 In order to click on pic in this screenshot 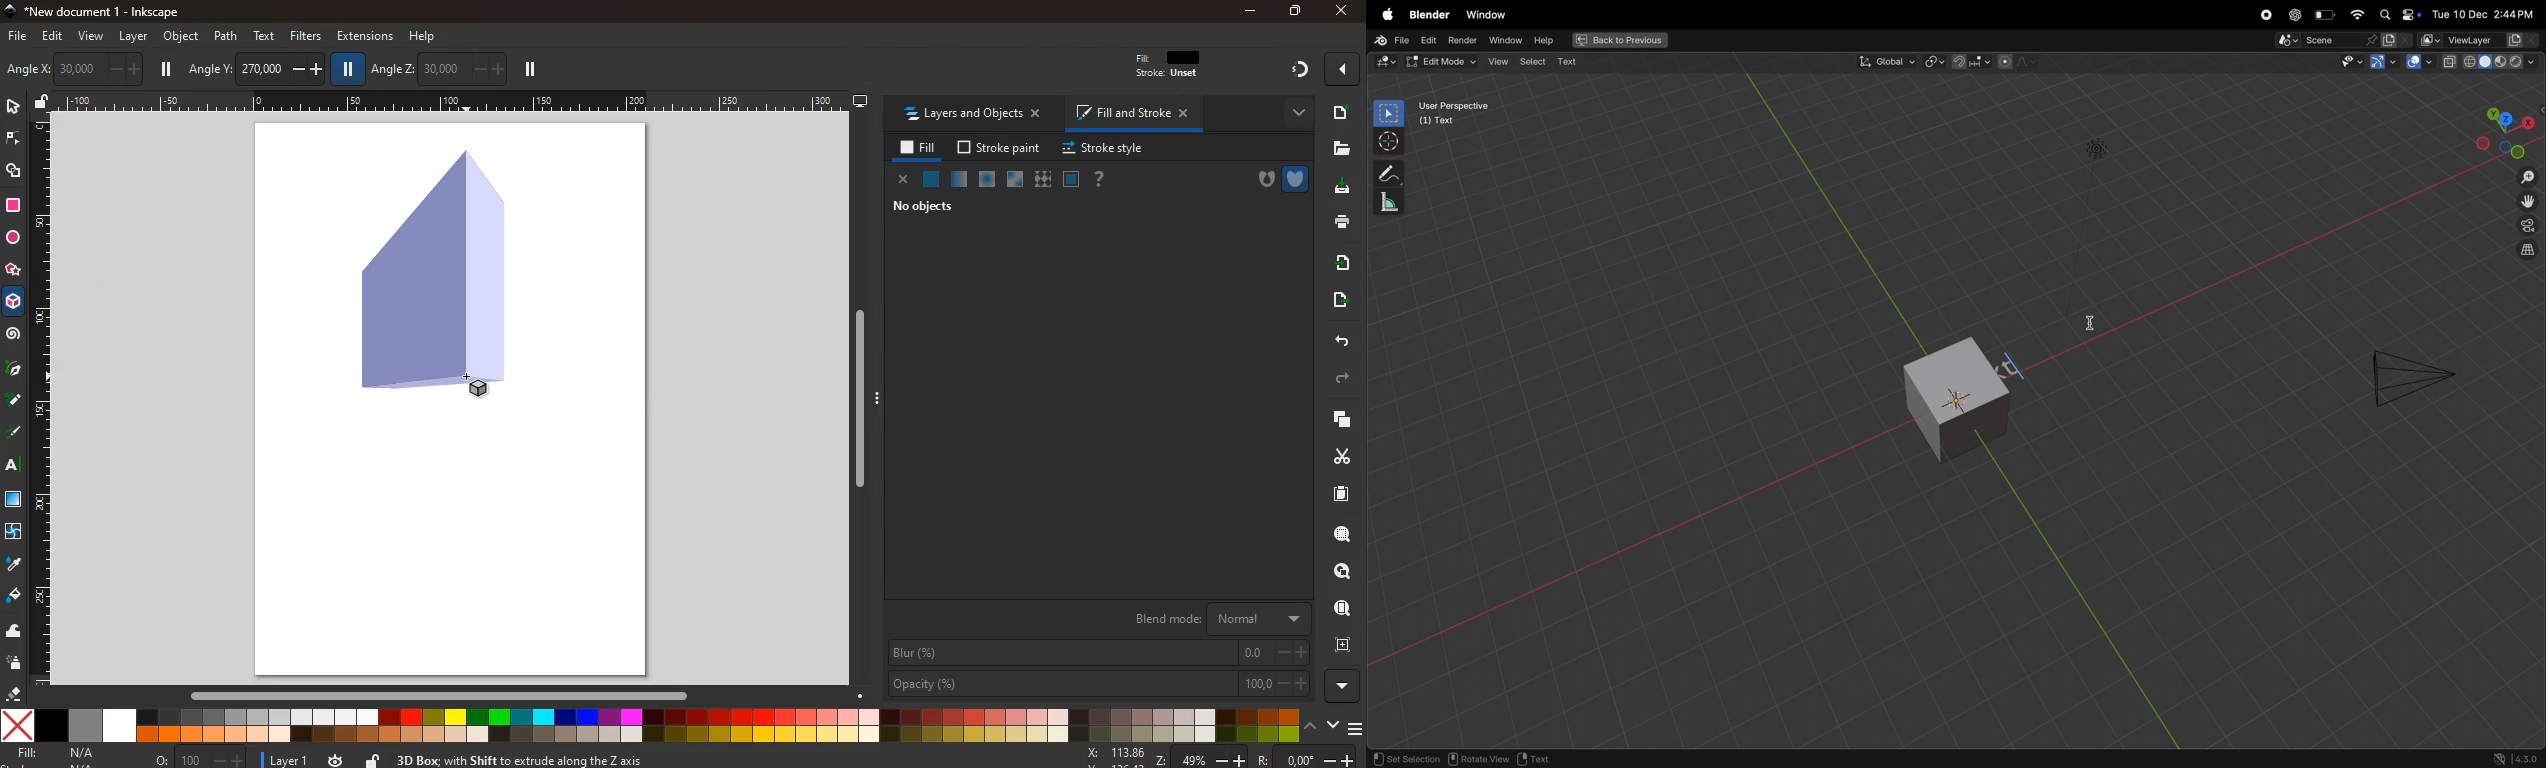, I will do `click(13, 370)`.